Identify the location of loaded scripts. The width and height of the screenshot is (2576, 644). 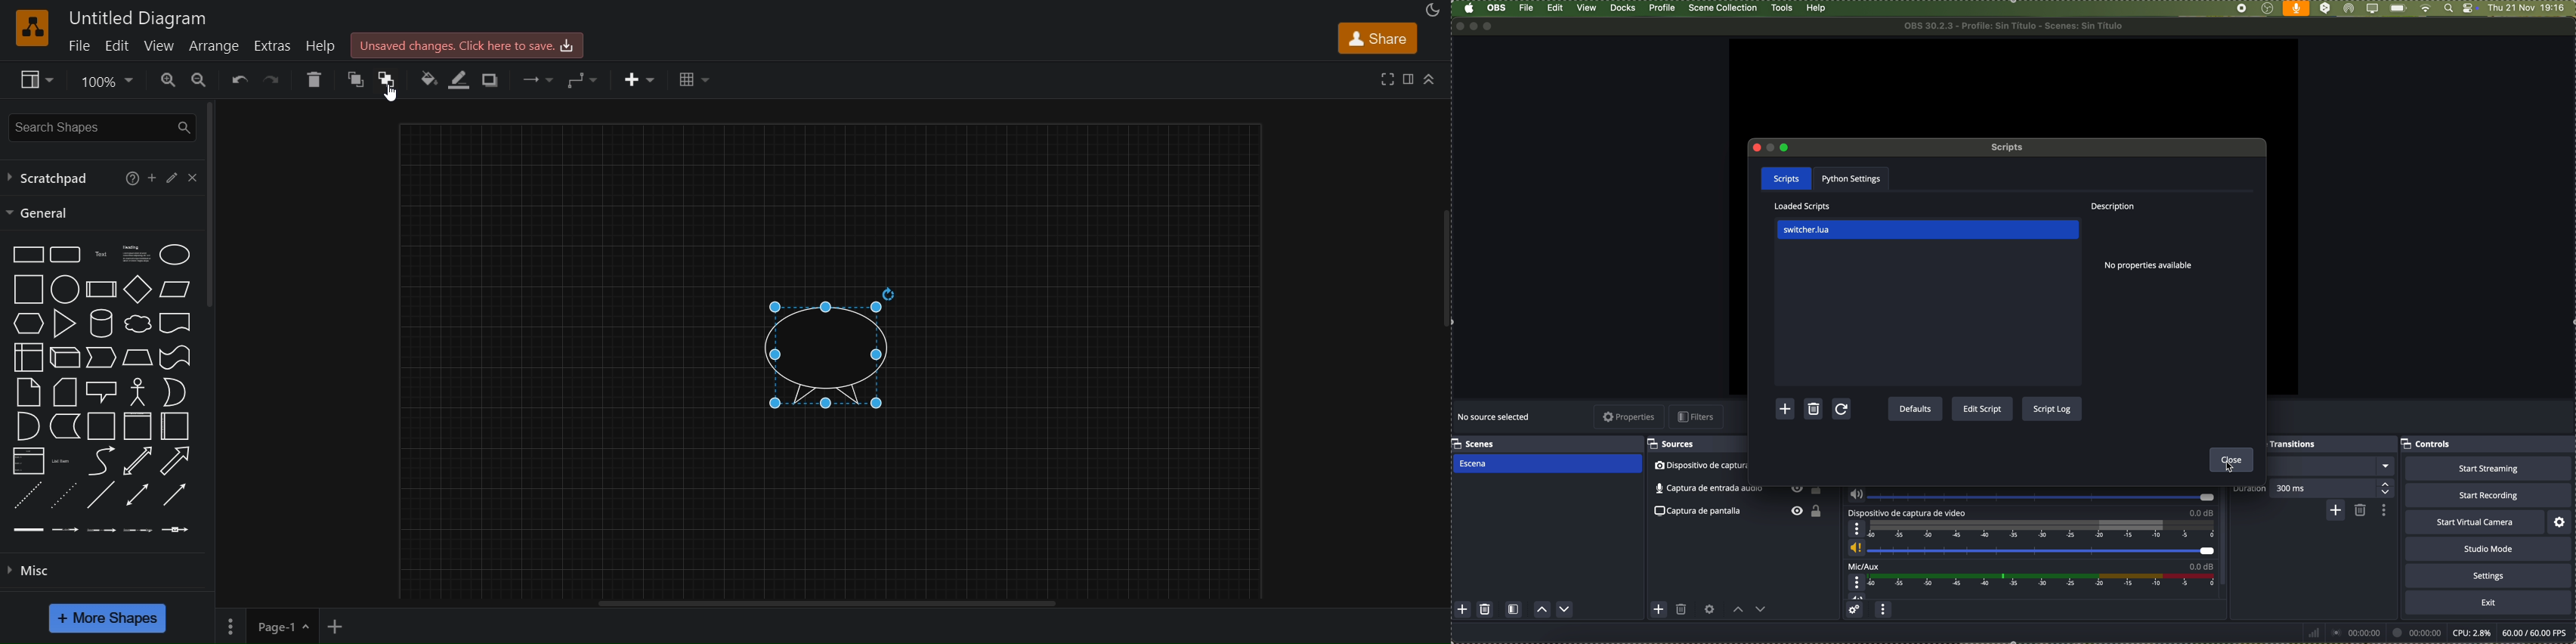
(1803, 206).